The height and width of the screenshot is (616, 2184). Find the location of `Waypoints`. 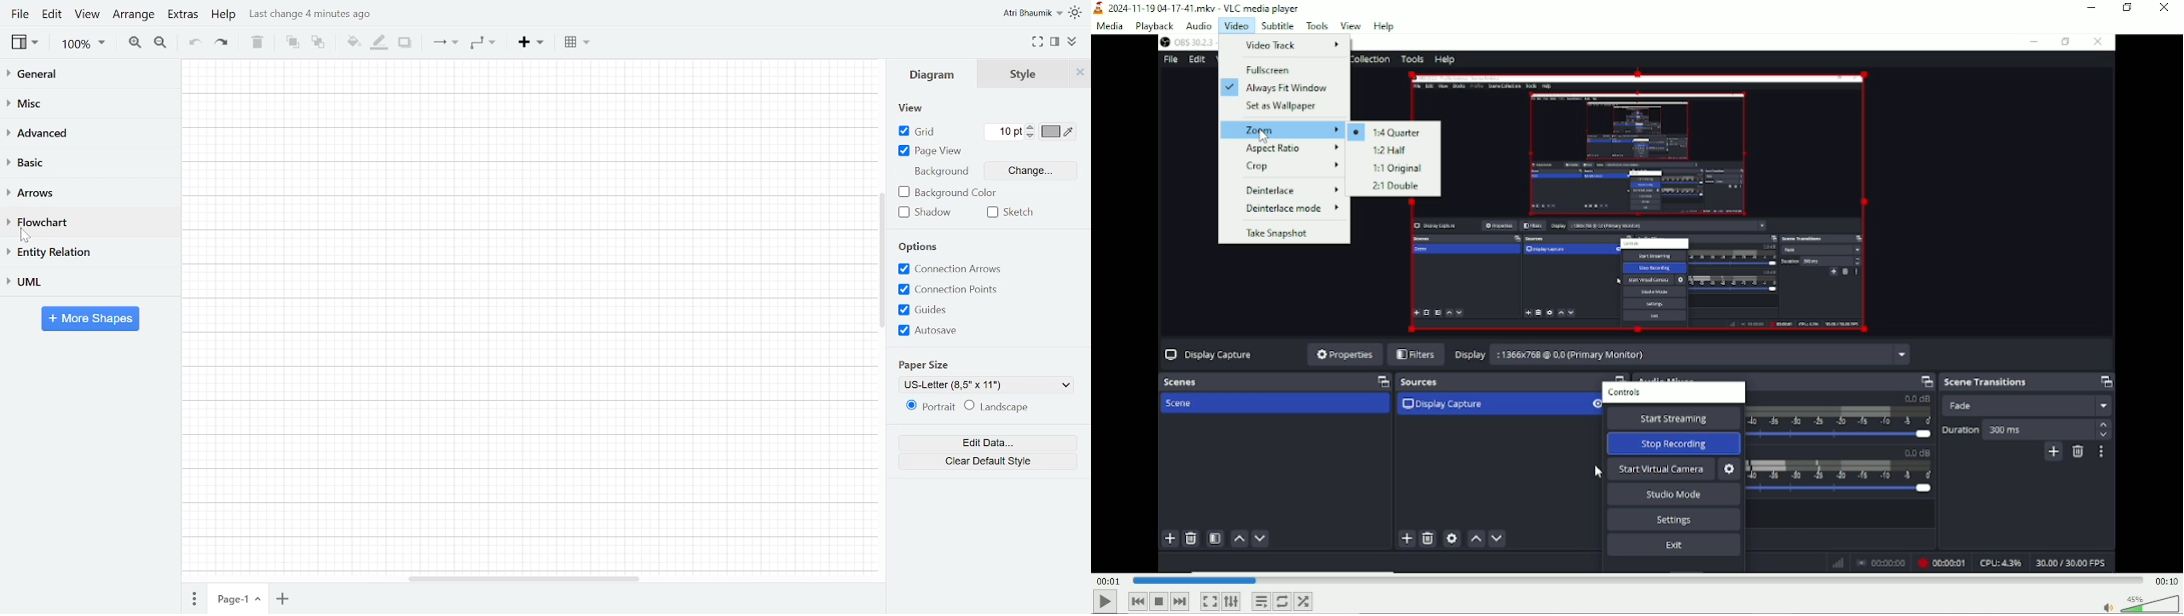

Waypoints is located at coordinates (483, 43).